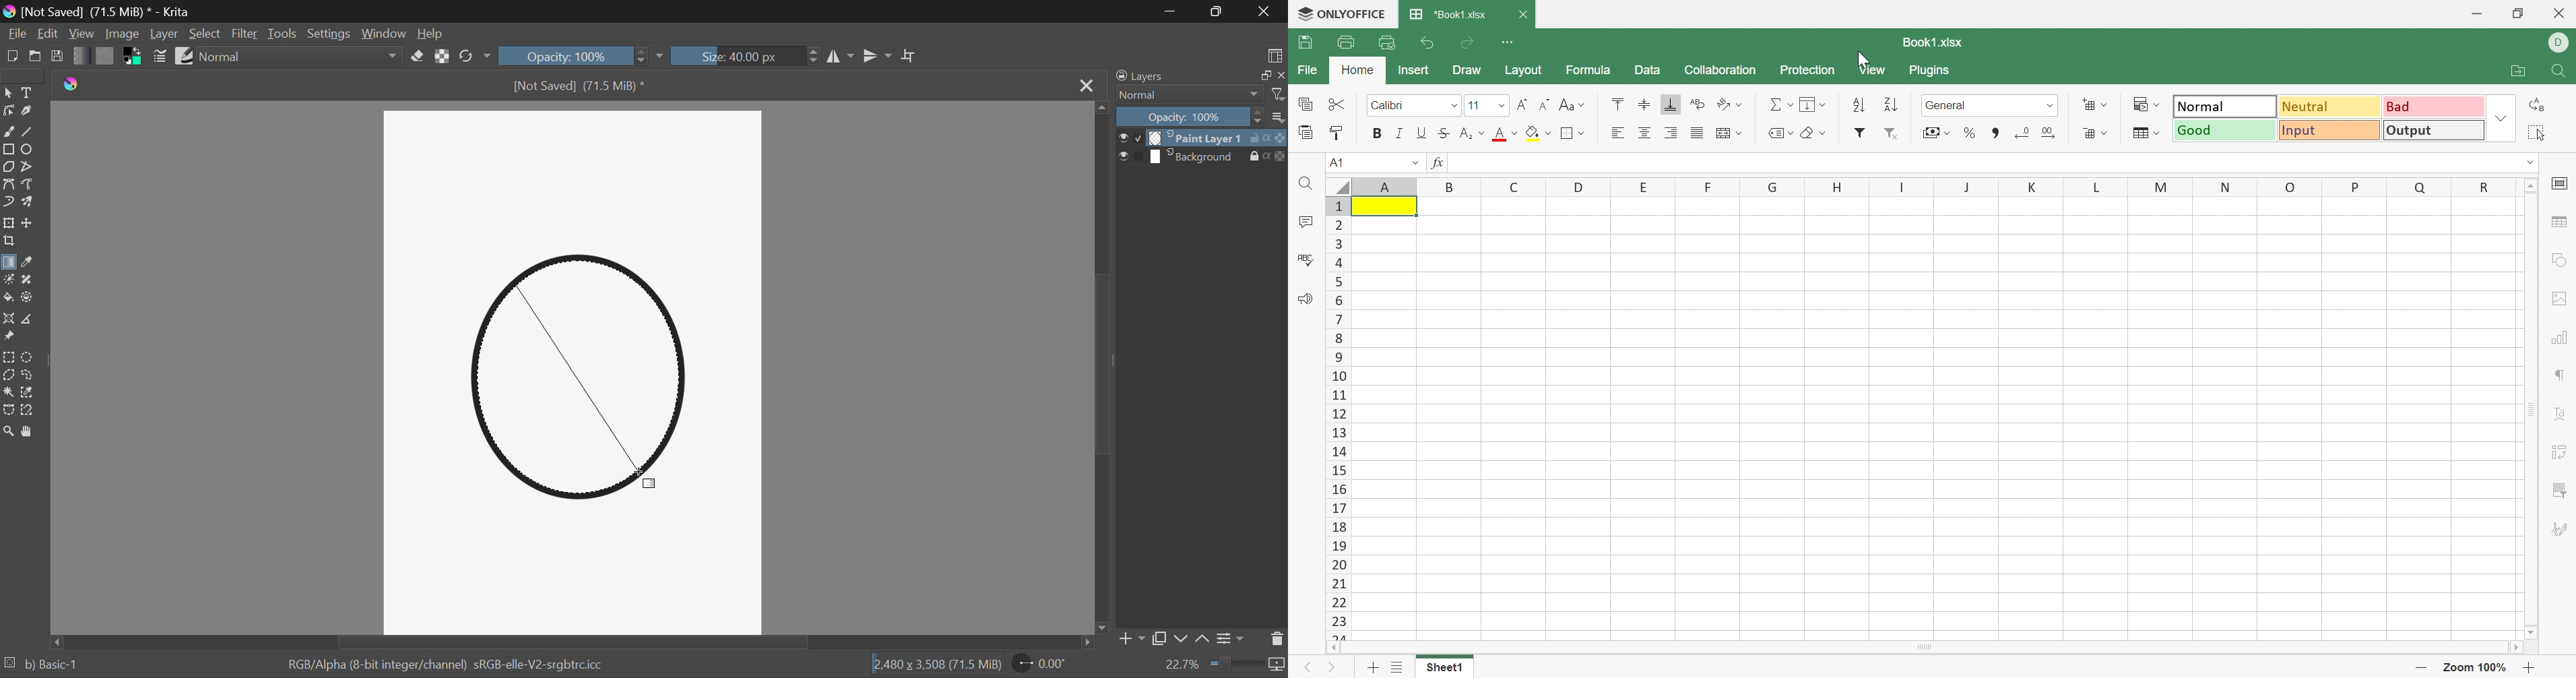 This screenshot has height=700, width=2576. What do you see at coordinates (2559, 222) in the screenshot?
I see `Table settings` at bounding box center [2559, 222].